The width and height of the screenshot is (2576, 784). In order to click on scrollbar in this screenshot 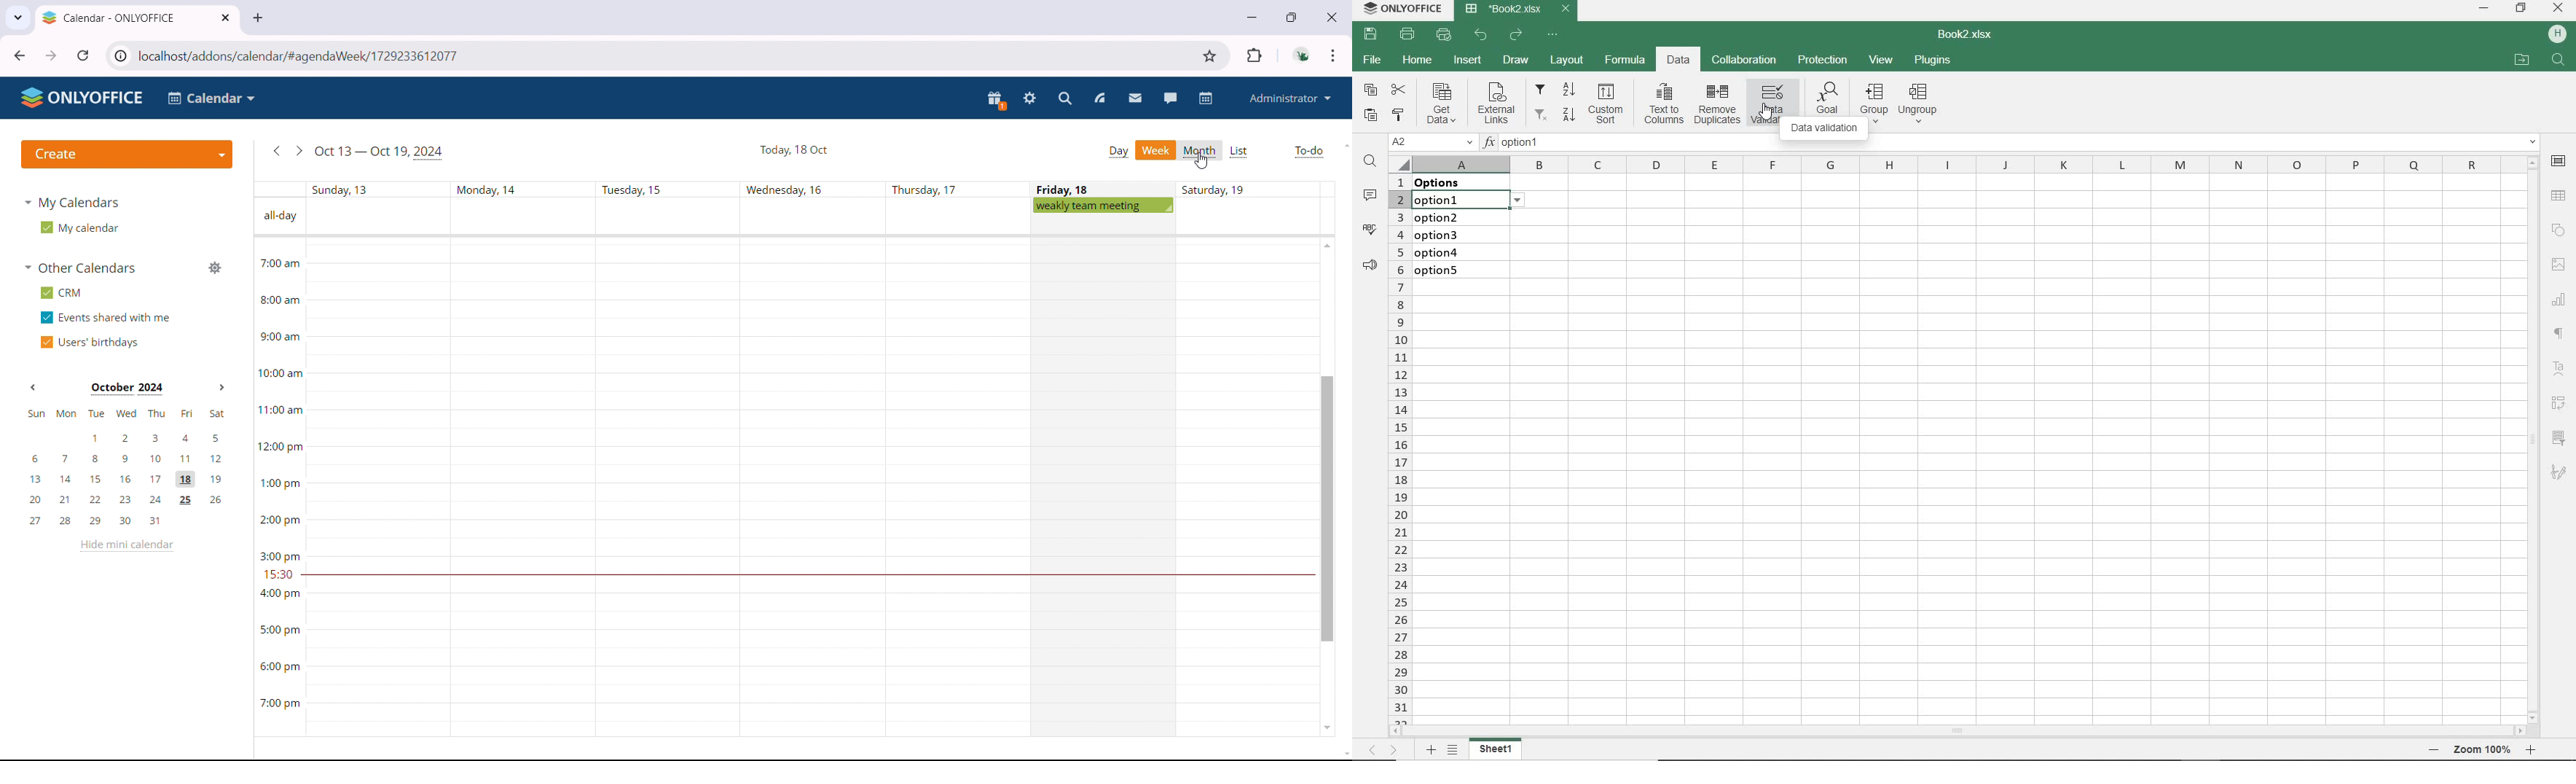, I will do `click(1330, 508)`.